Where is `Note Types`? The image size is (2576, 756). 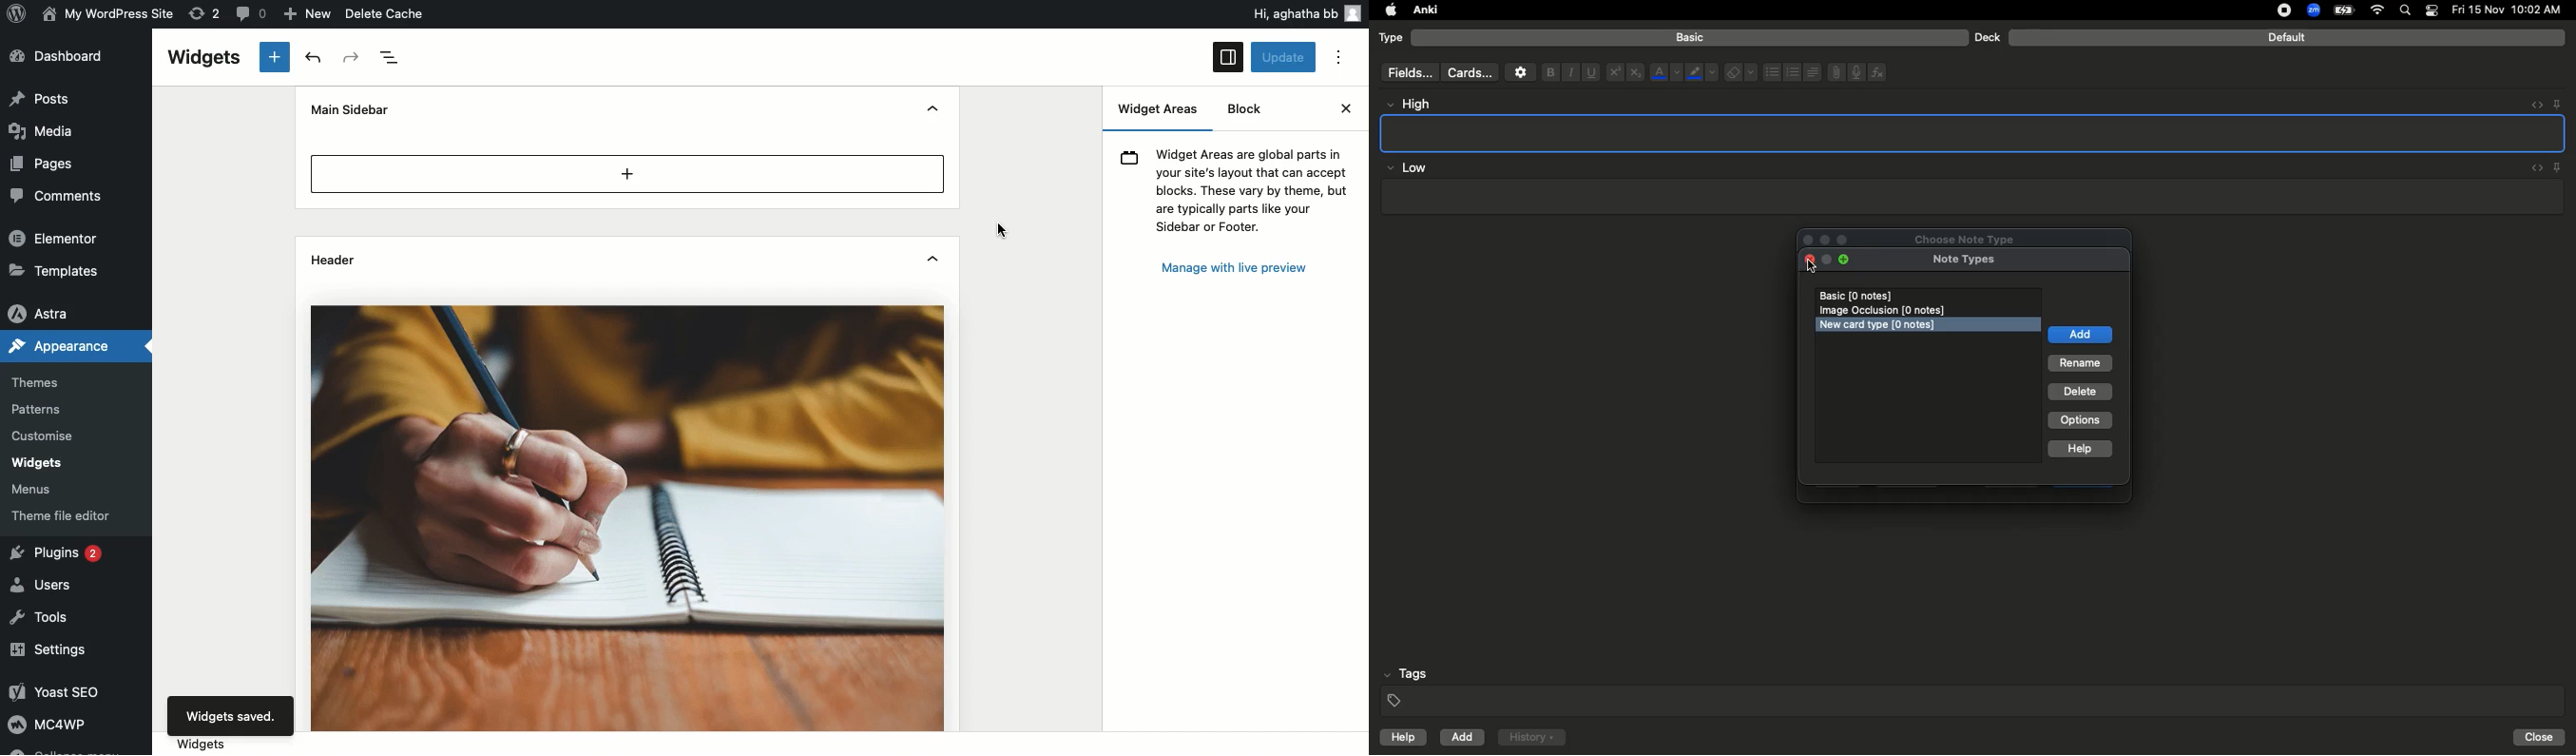
Note Types is located at coordinates (1964, 261).